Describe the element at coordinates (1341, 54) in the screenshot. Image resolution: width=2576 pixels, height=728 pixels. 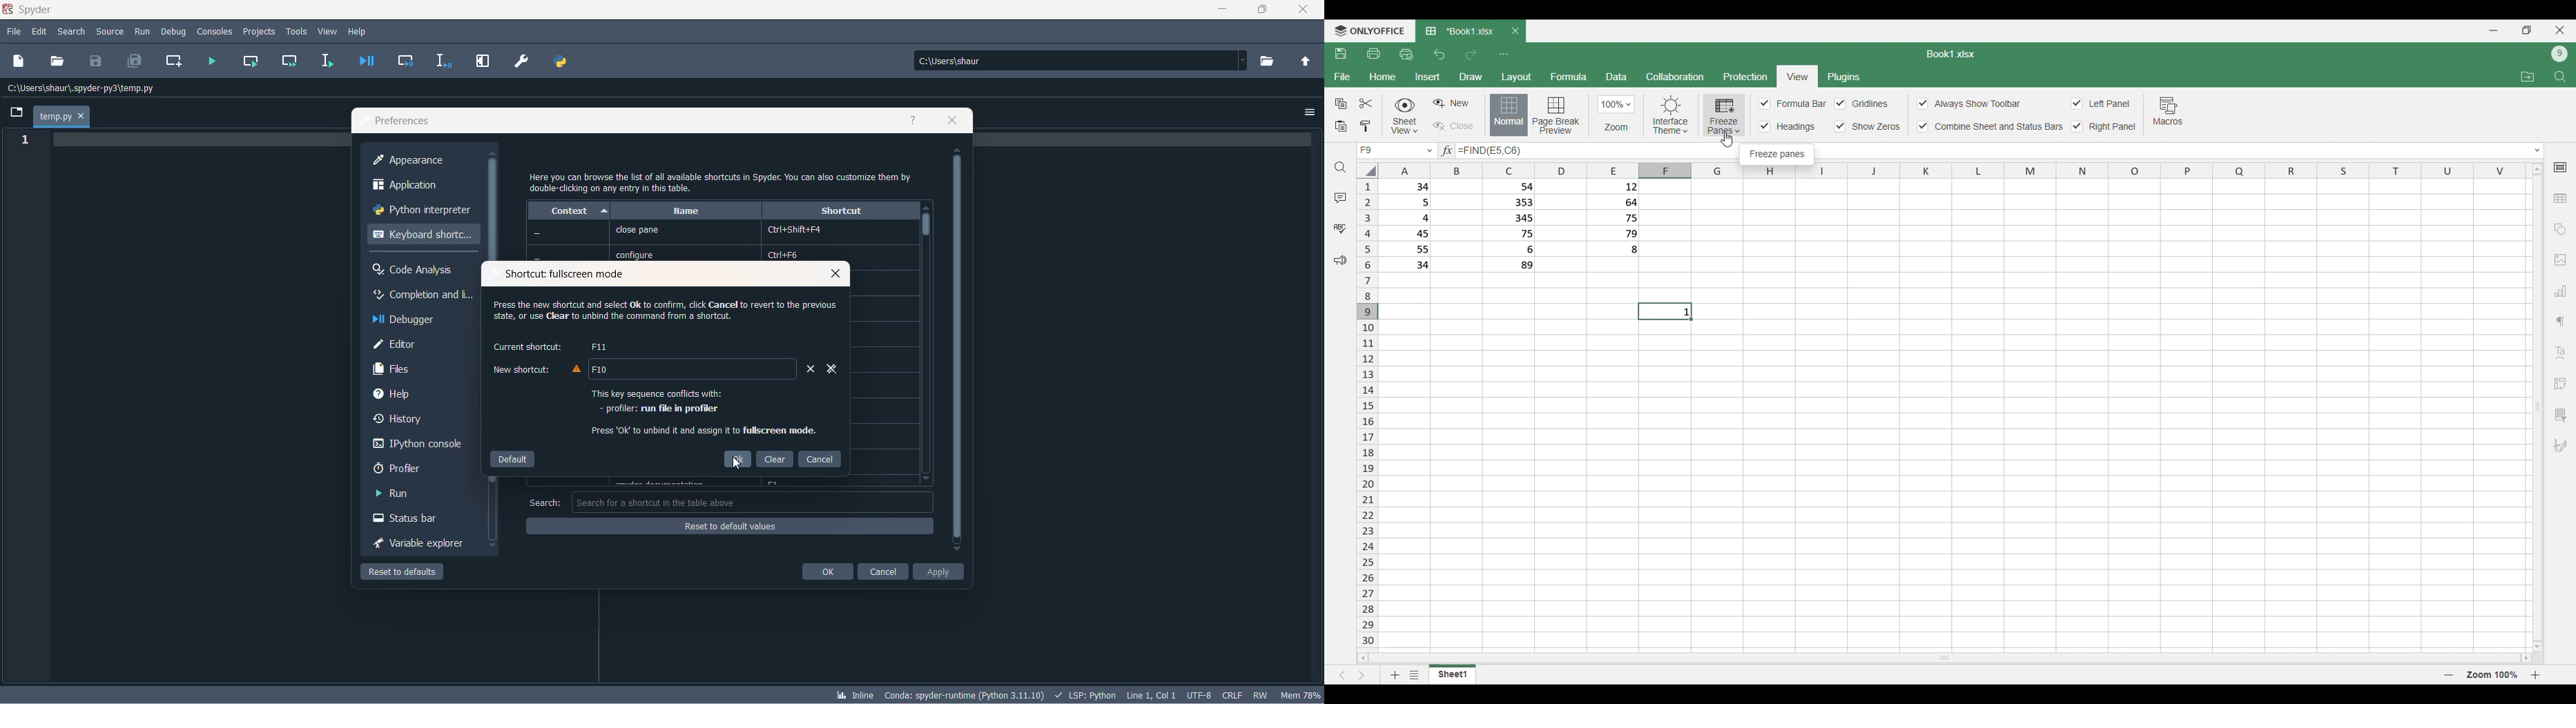
I see `Save` at that location.